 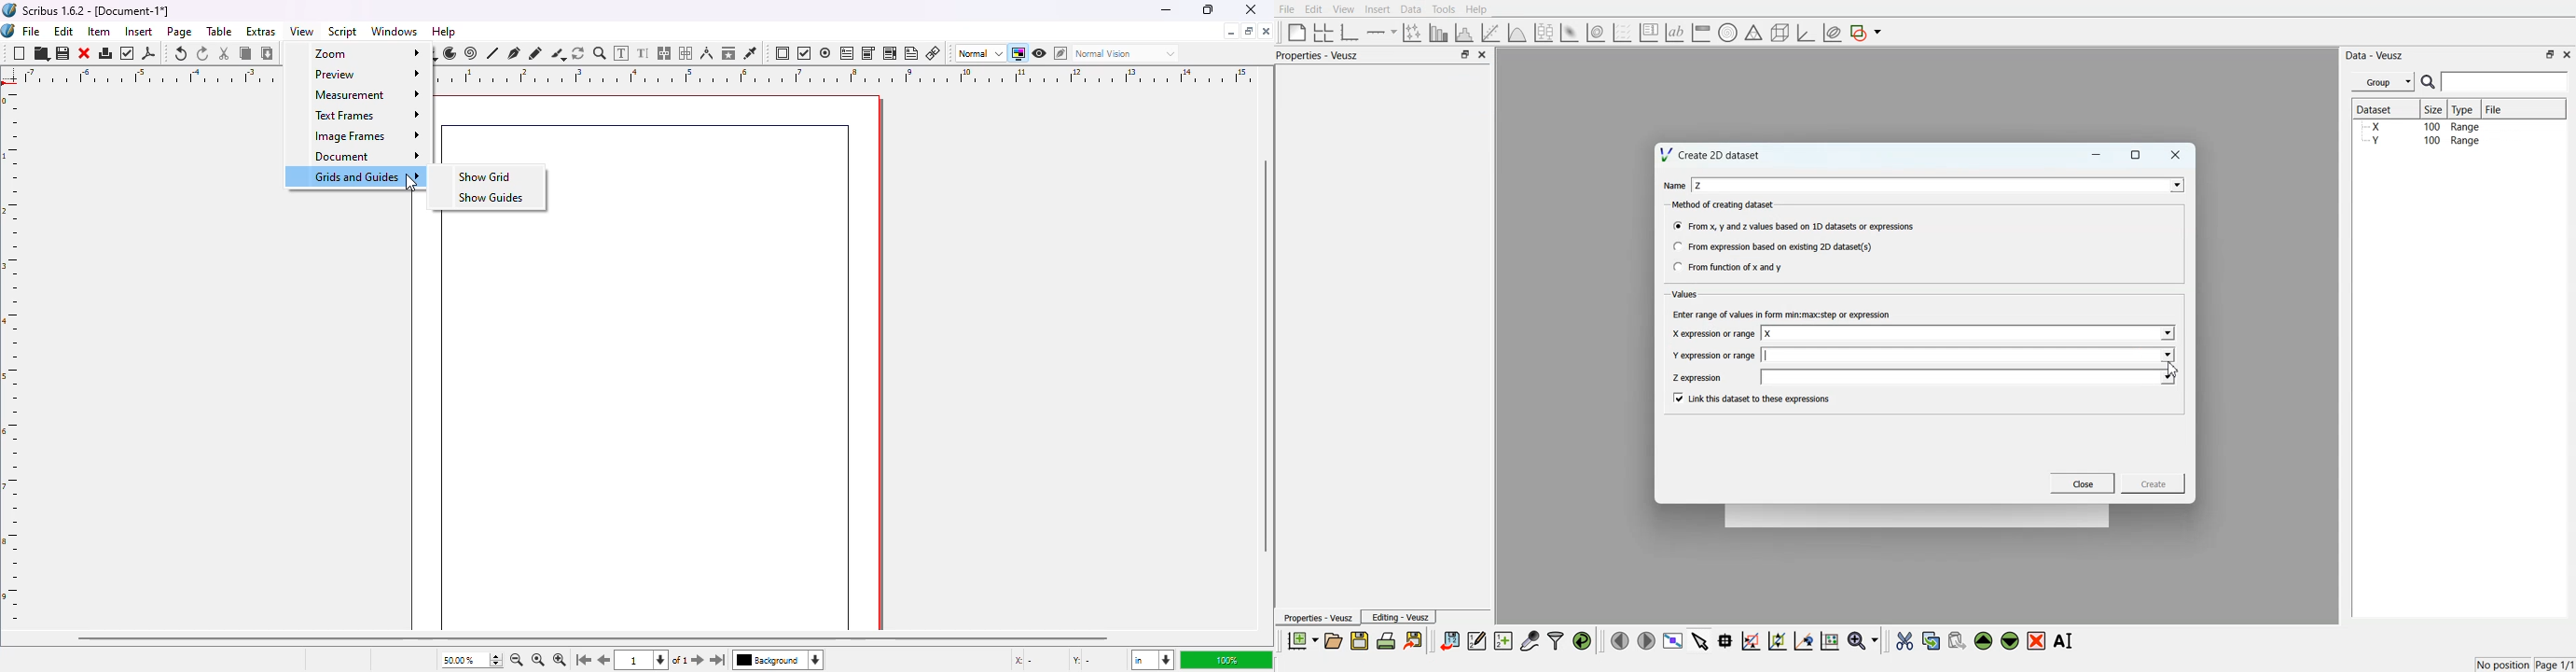 I want to click on grids and guides, so click(x=353, y=175).